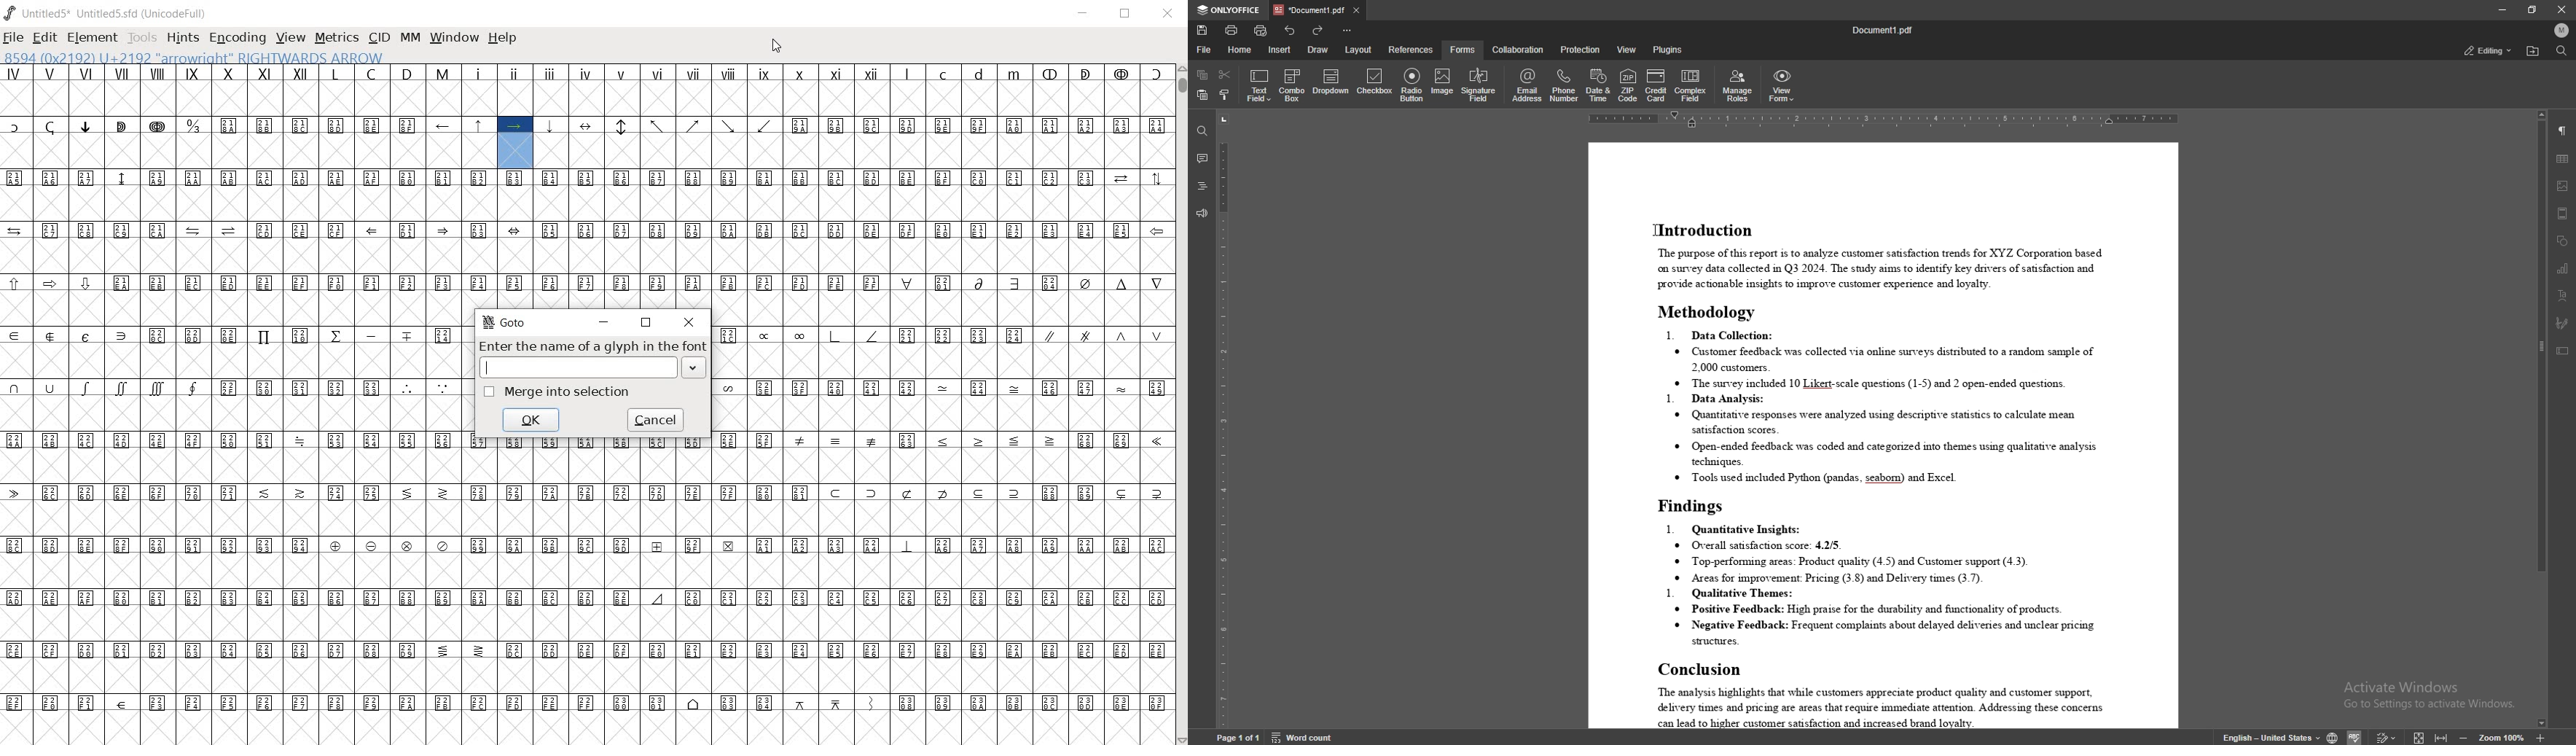 This screenshot has height=756, width=2576. Describe the element at coordinates (1627, 50) in the screenshot. I see `view` at that location.